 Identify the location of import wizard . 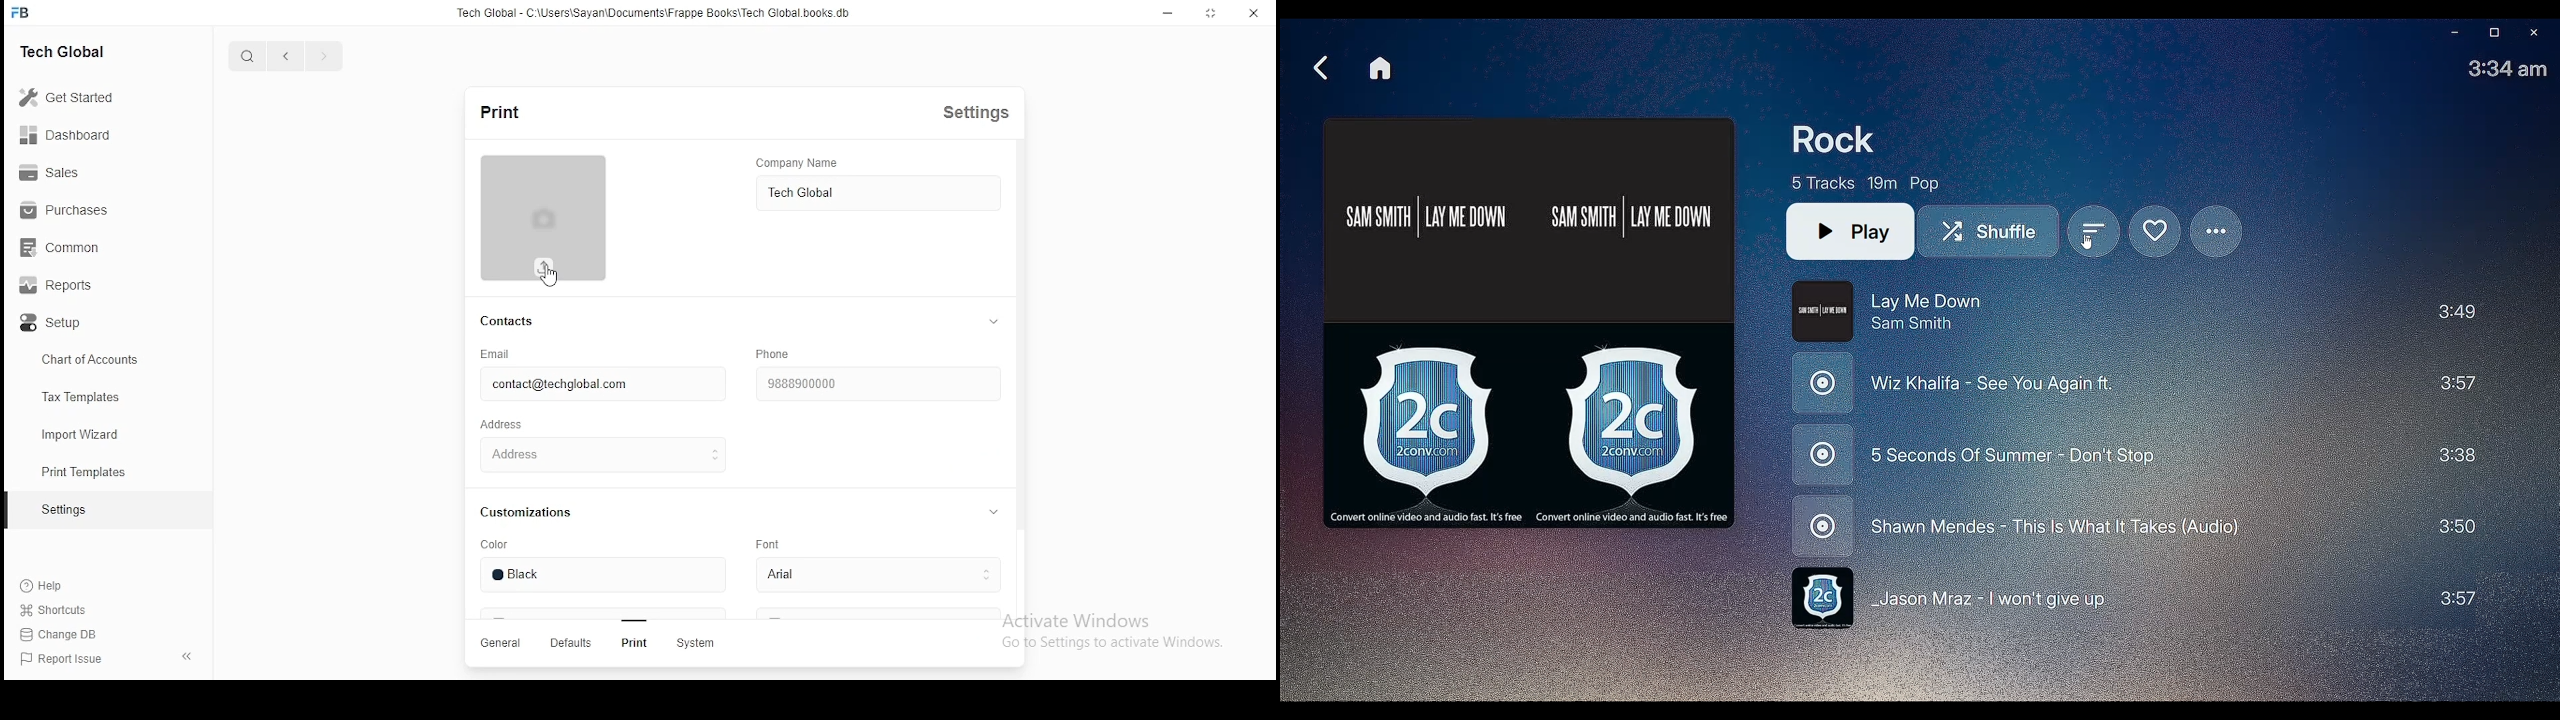
(82, 433).